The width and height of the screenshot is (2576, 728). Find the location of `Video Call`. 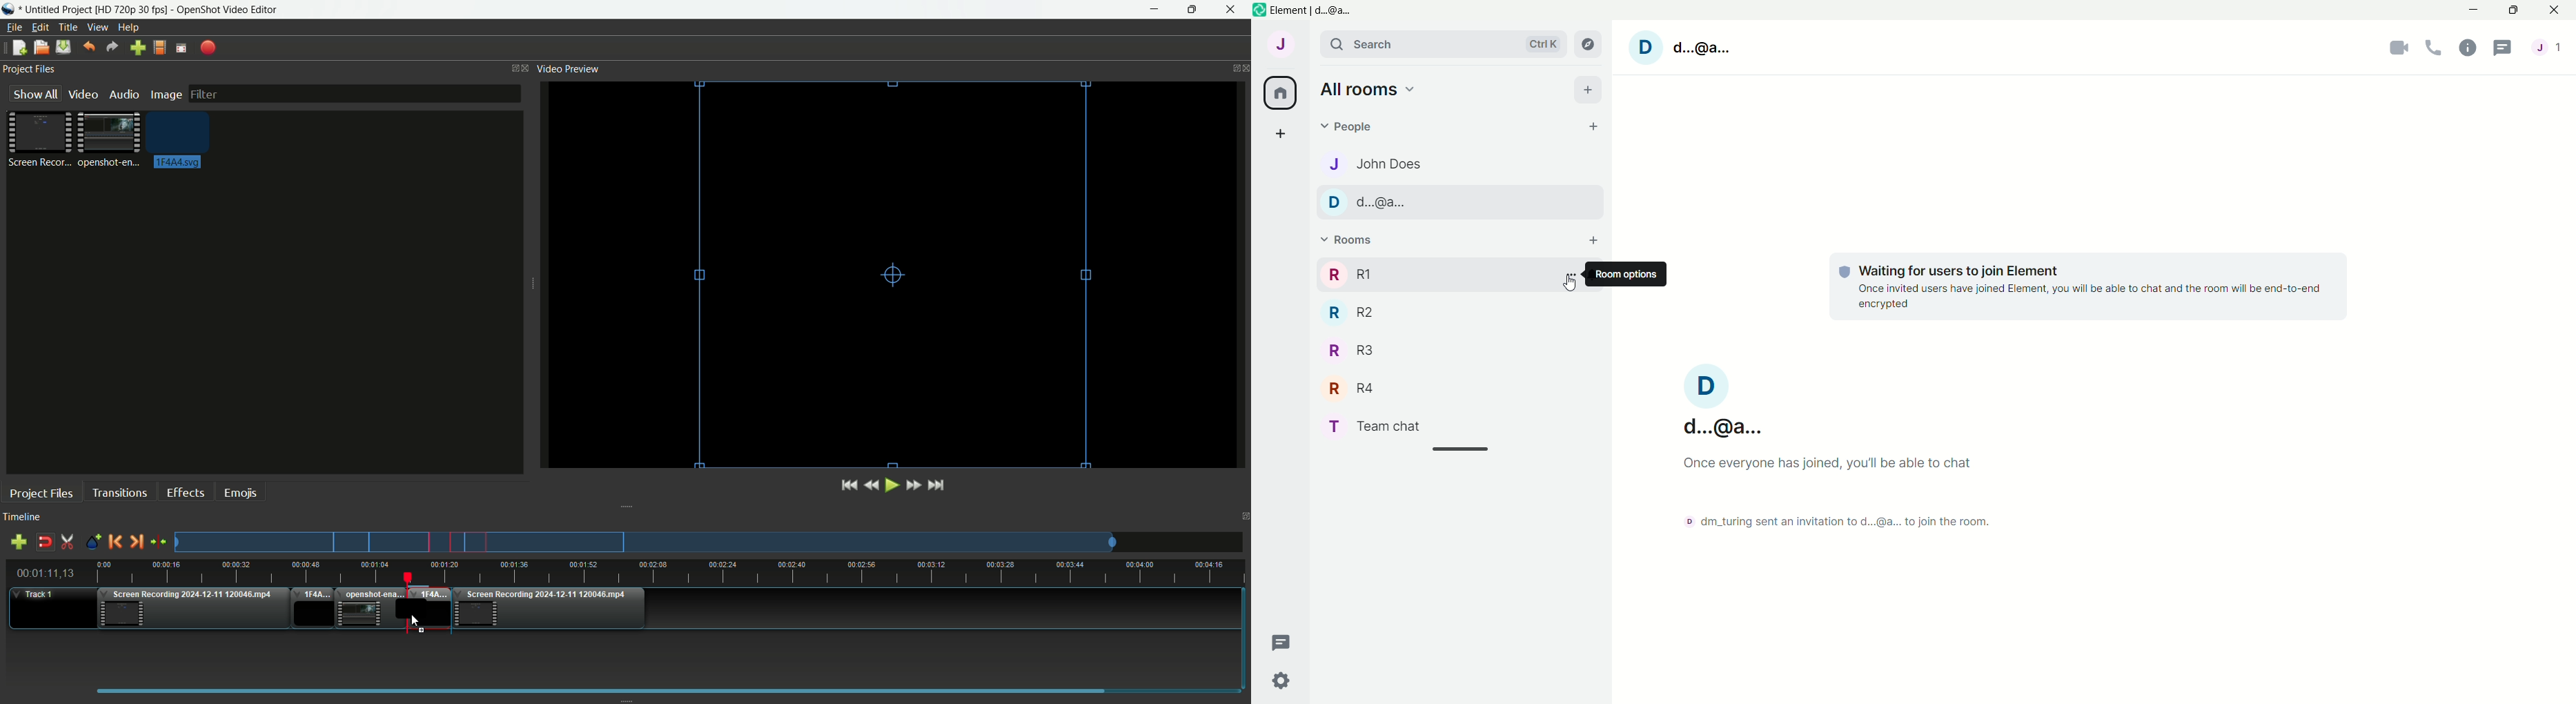

Video Call is located at coordinates (2397, 49).